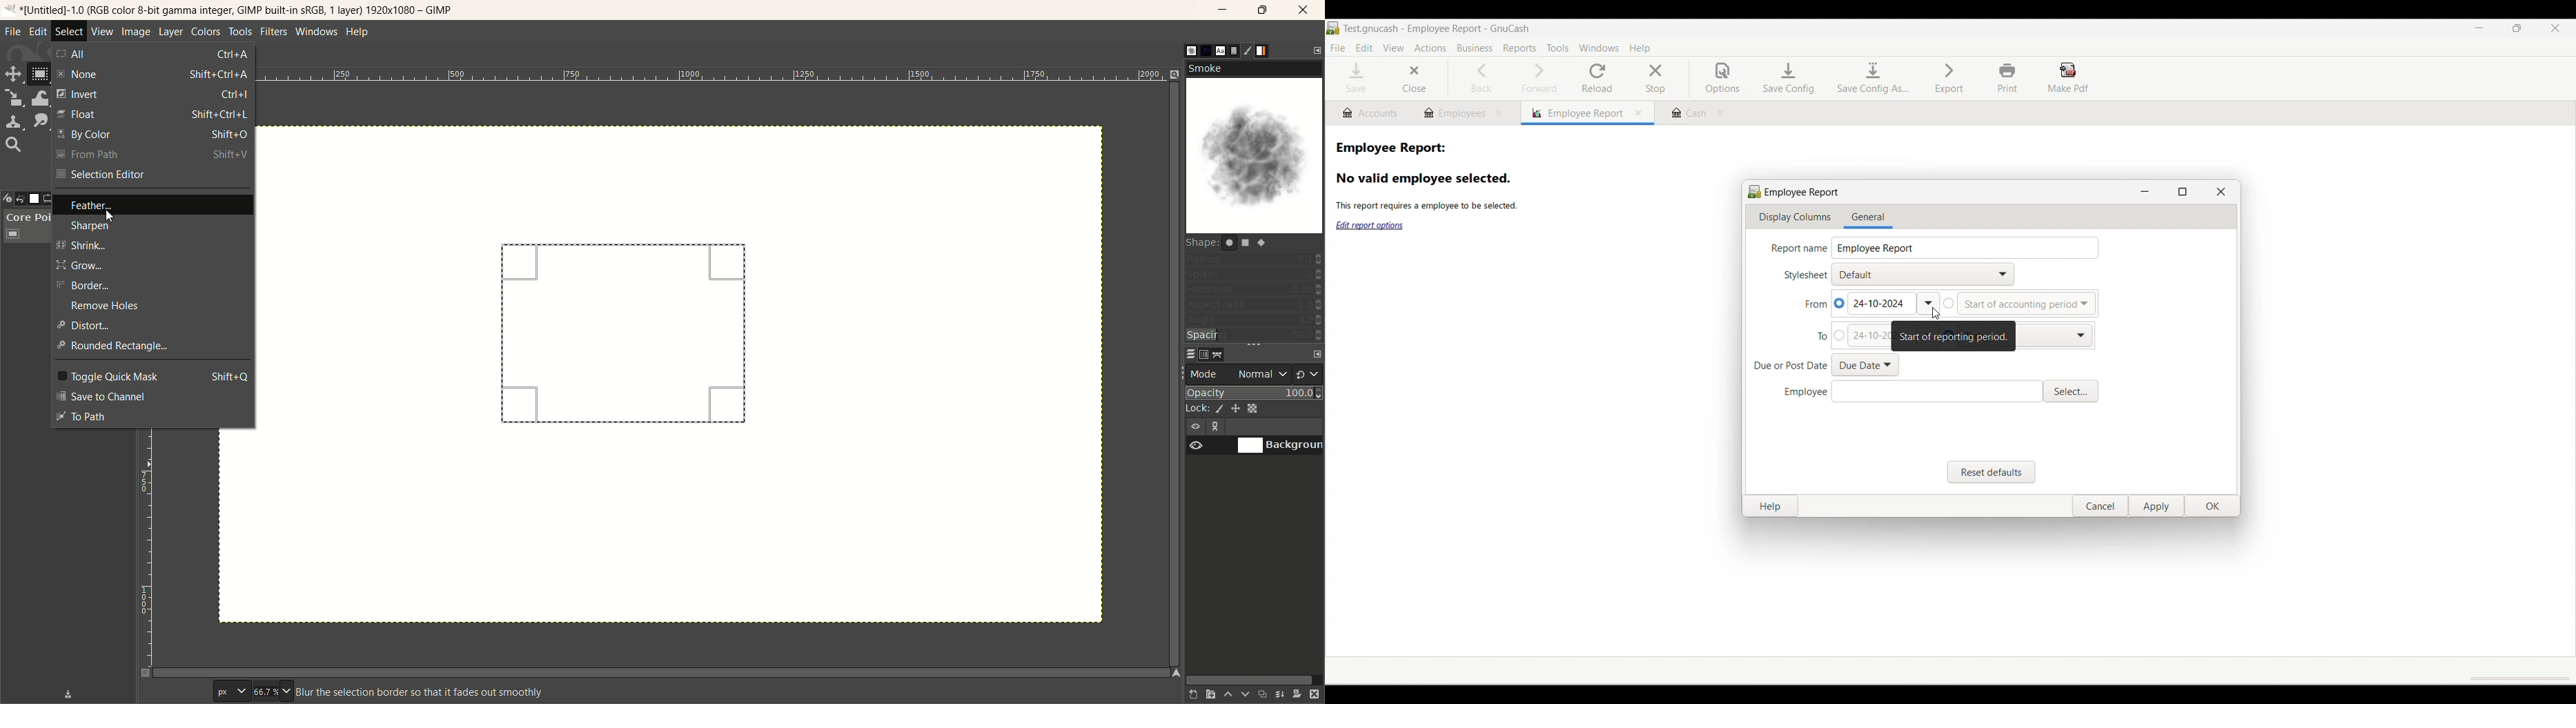 This screenshot has width=2576, height=728. What do you see at coordinates (273, 32) in the screenshot?
I see `filters` at bounding box center [273, 32].